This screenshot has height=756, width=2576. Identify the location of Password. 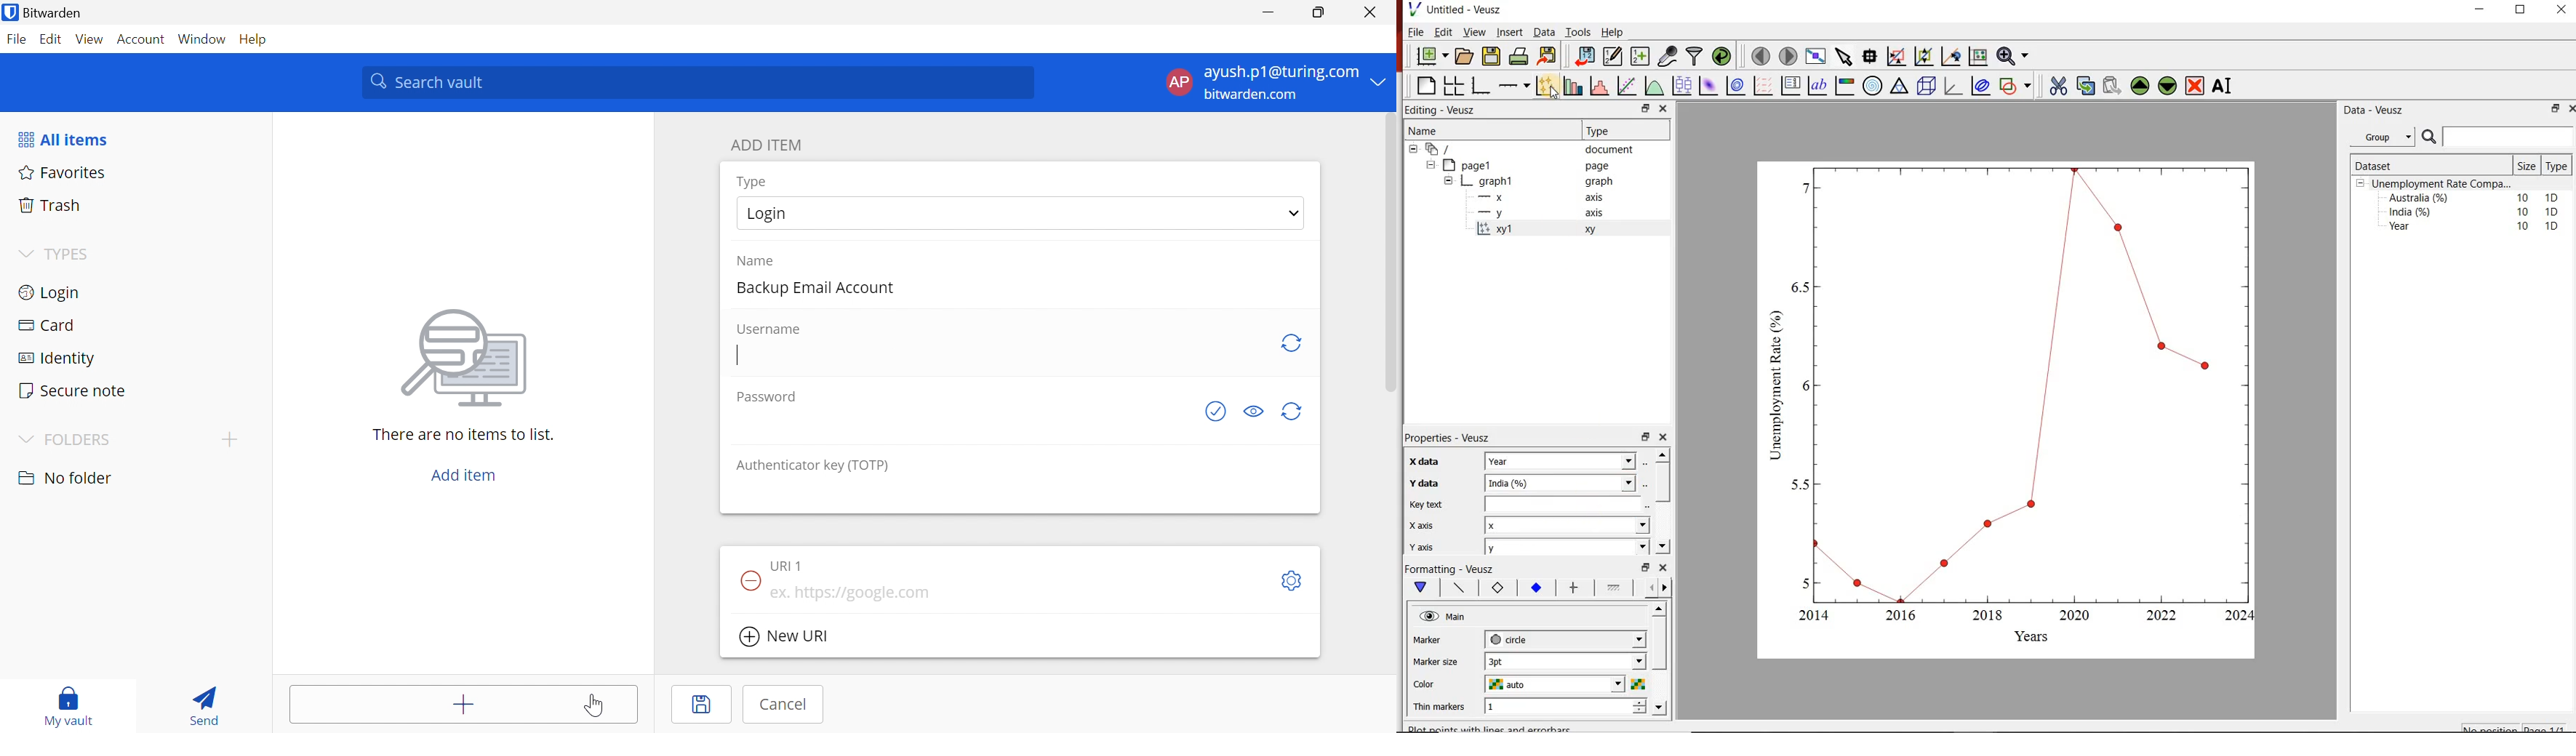
(767, 396).